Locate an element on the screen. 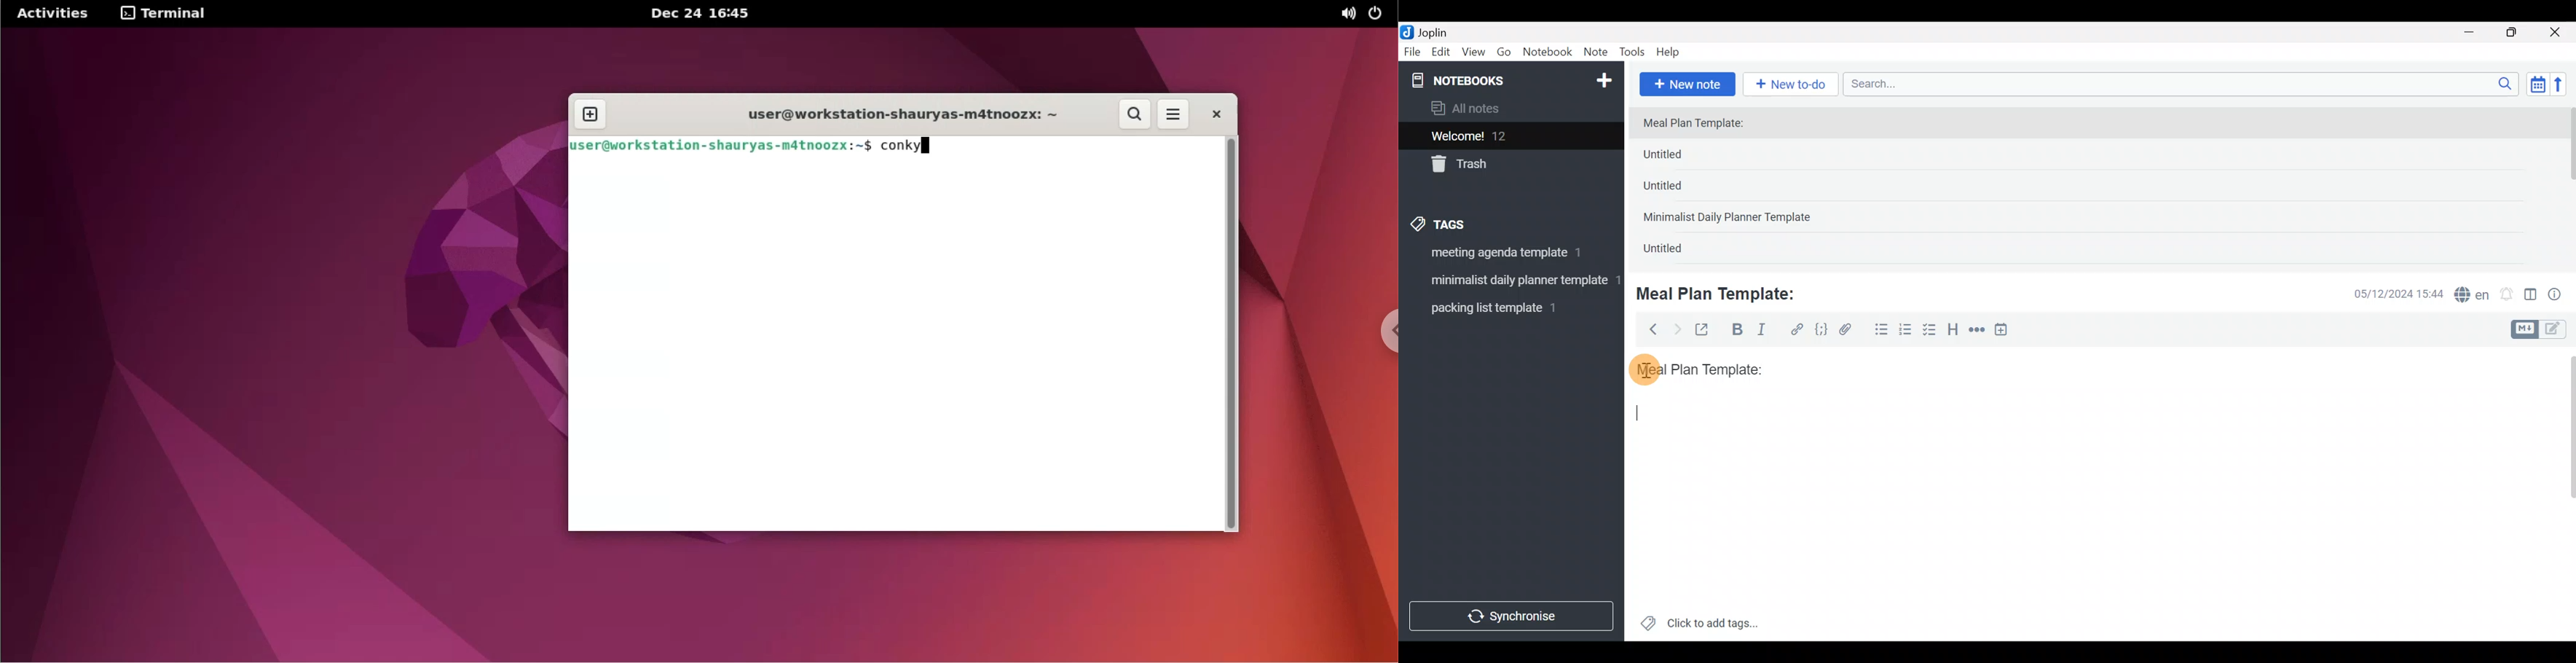 Image resolution: width=2576 pixels, height=672 pixels. Meal Plan Template: is located at coordinates (1724, 292).